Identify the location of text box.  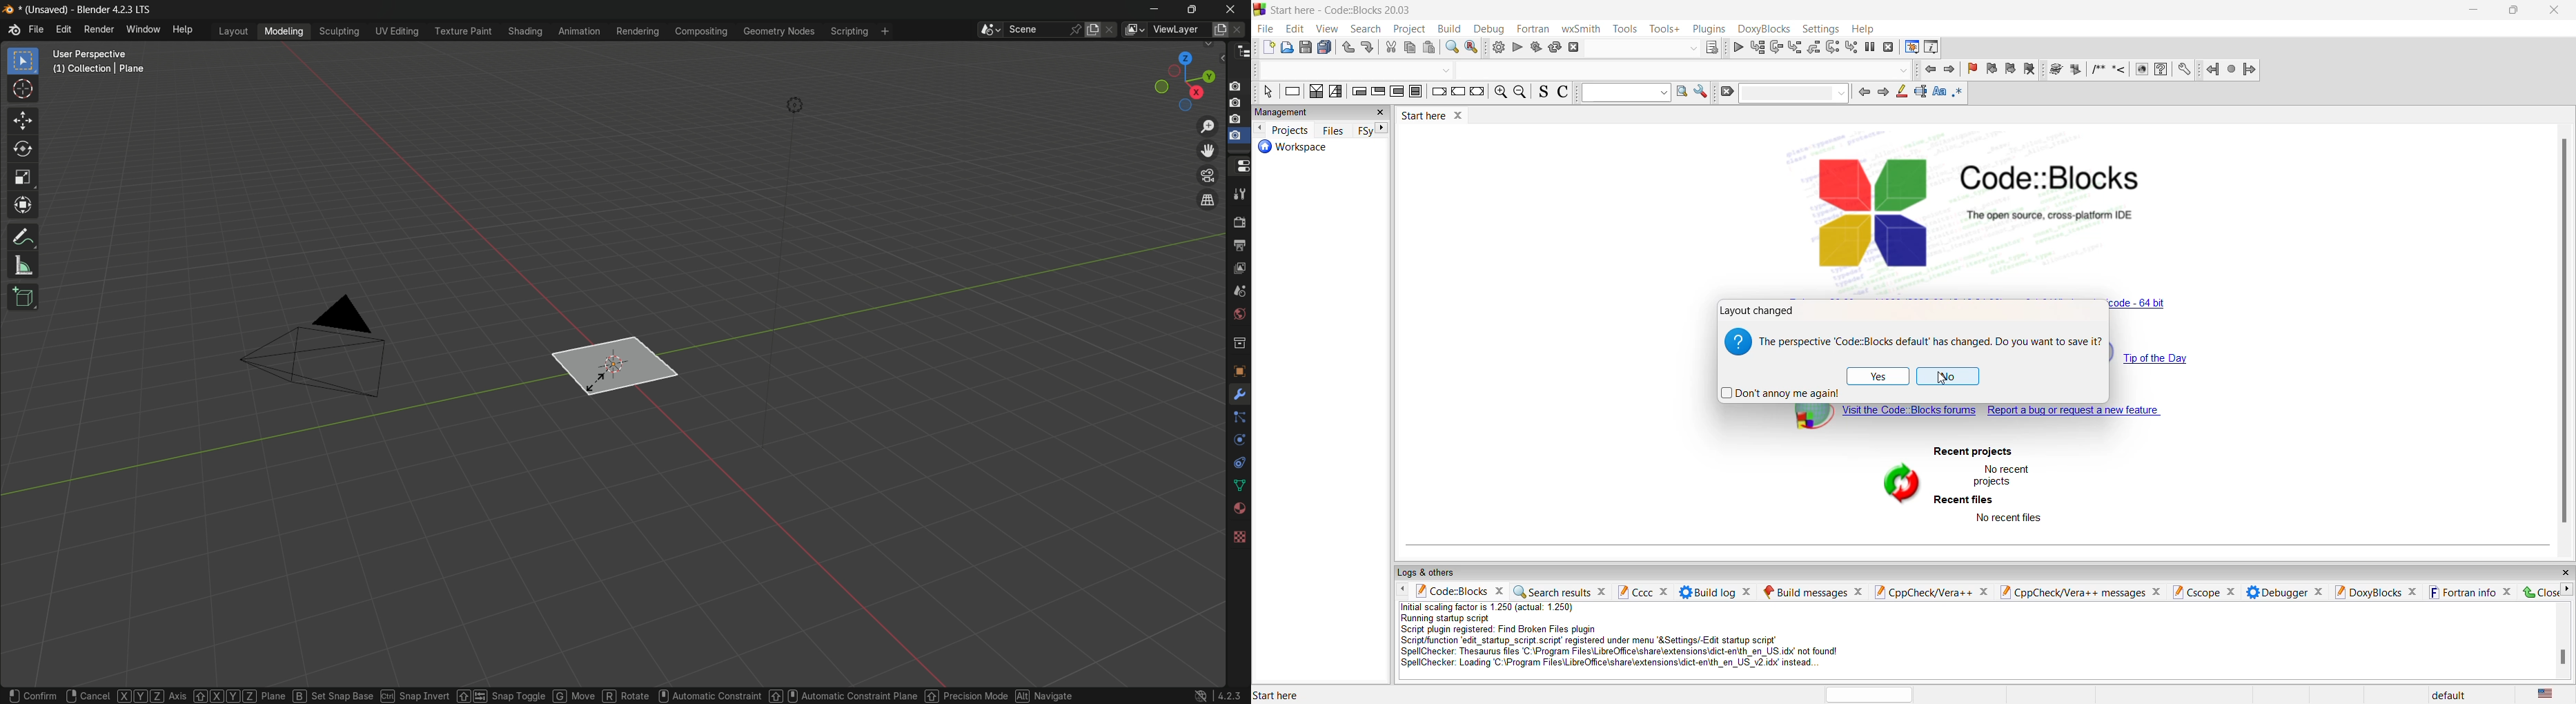
(1795, 92).